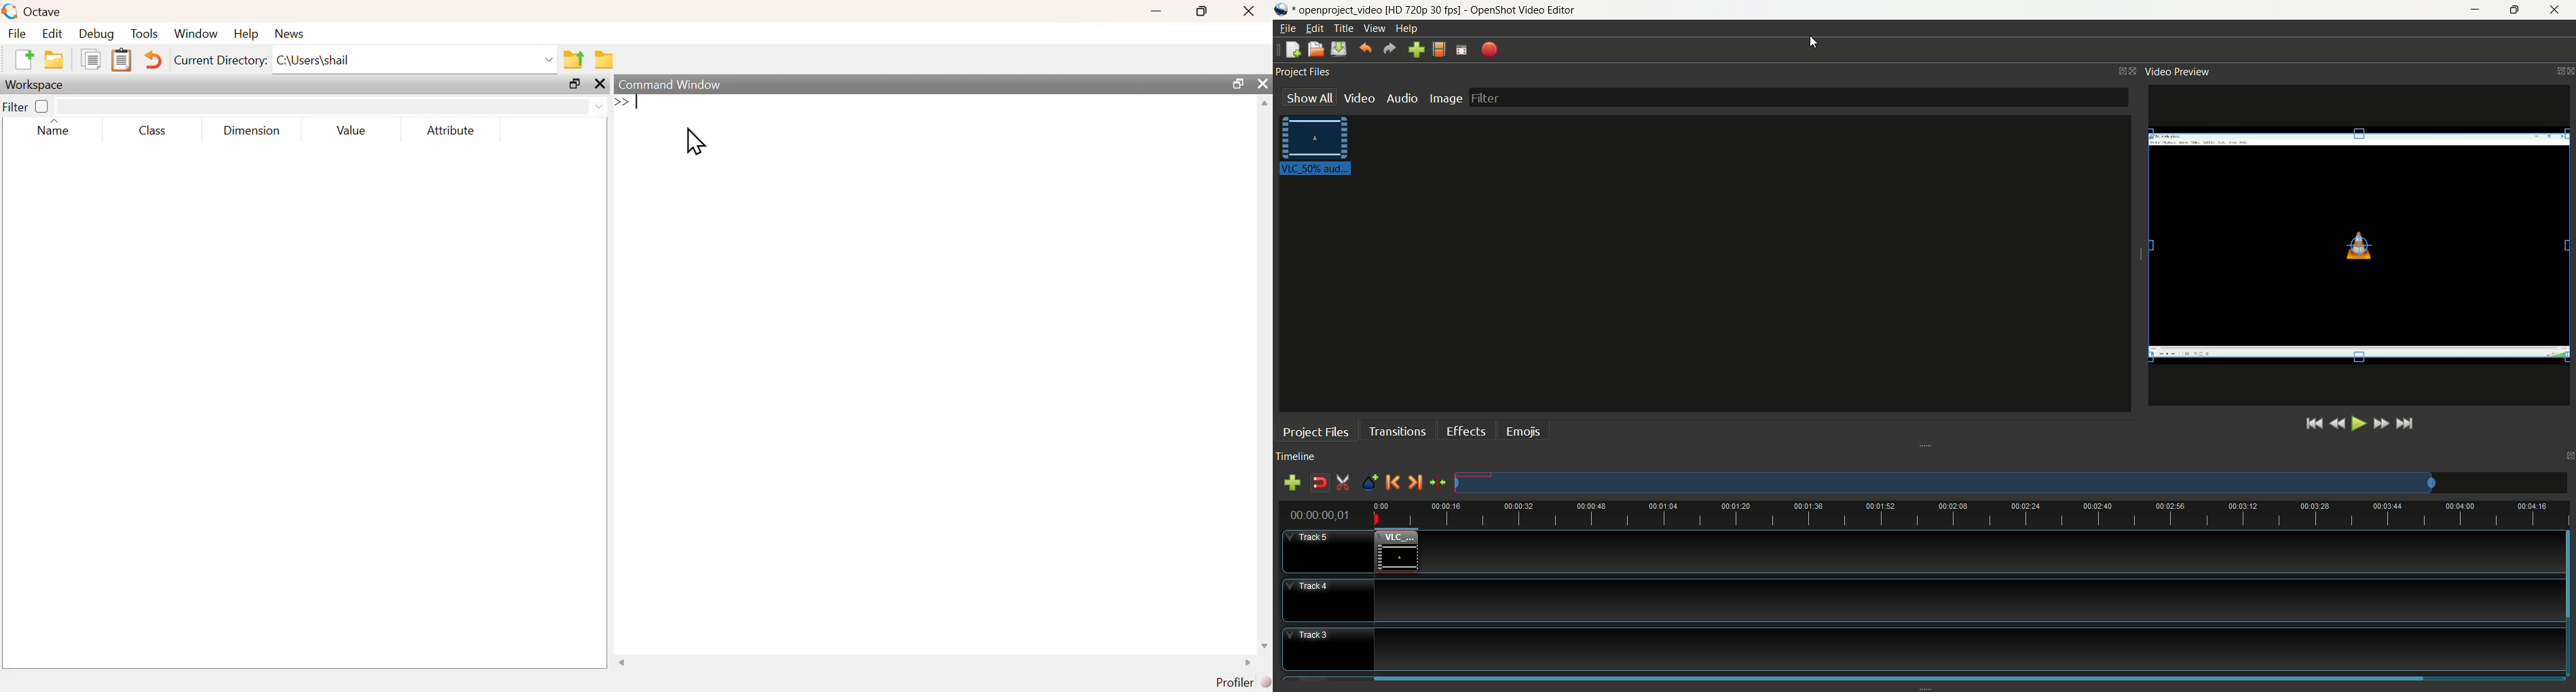 This screenshot has width=2576, height=700. What do you see at coordinates (1442, 50) in the screenshot?
I see `choose profile` at bounding box center [1442, 50].